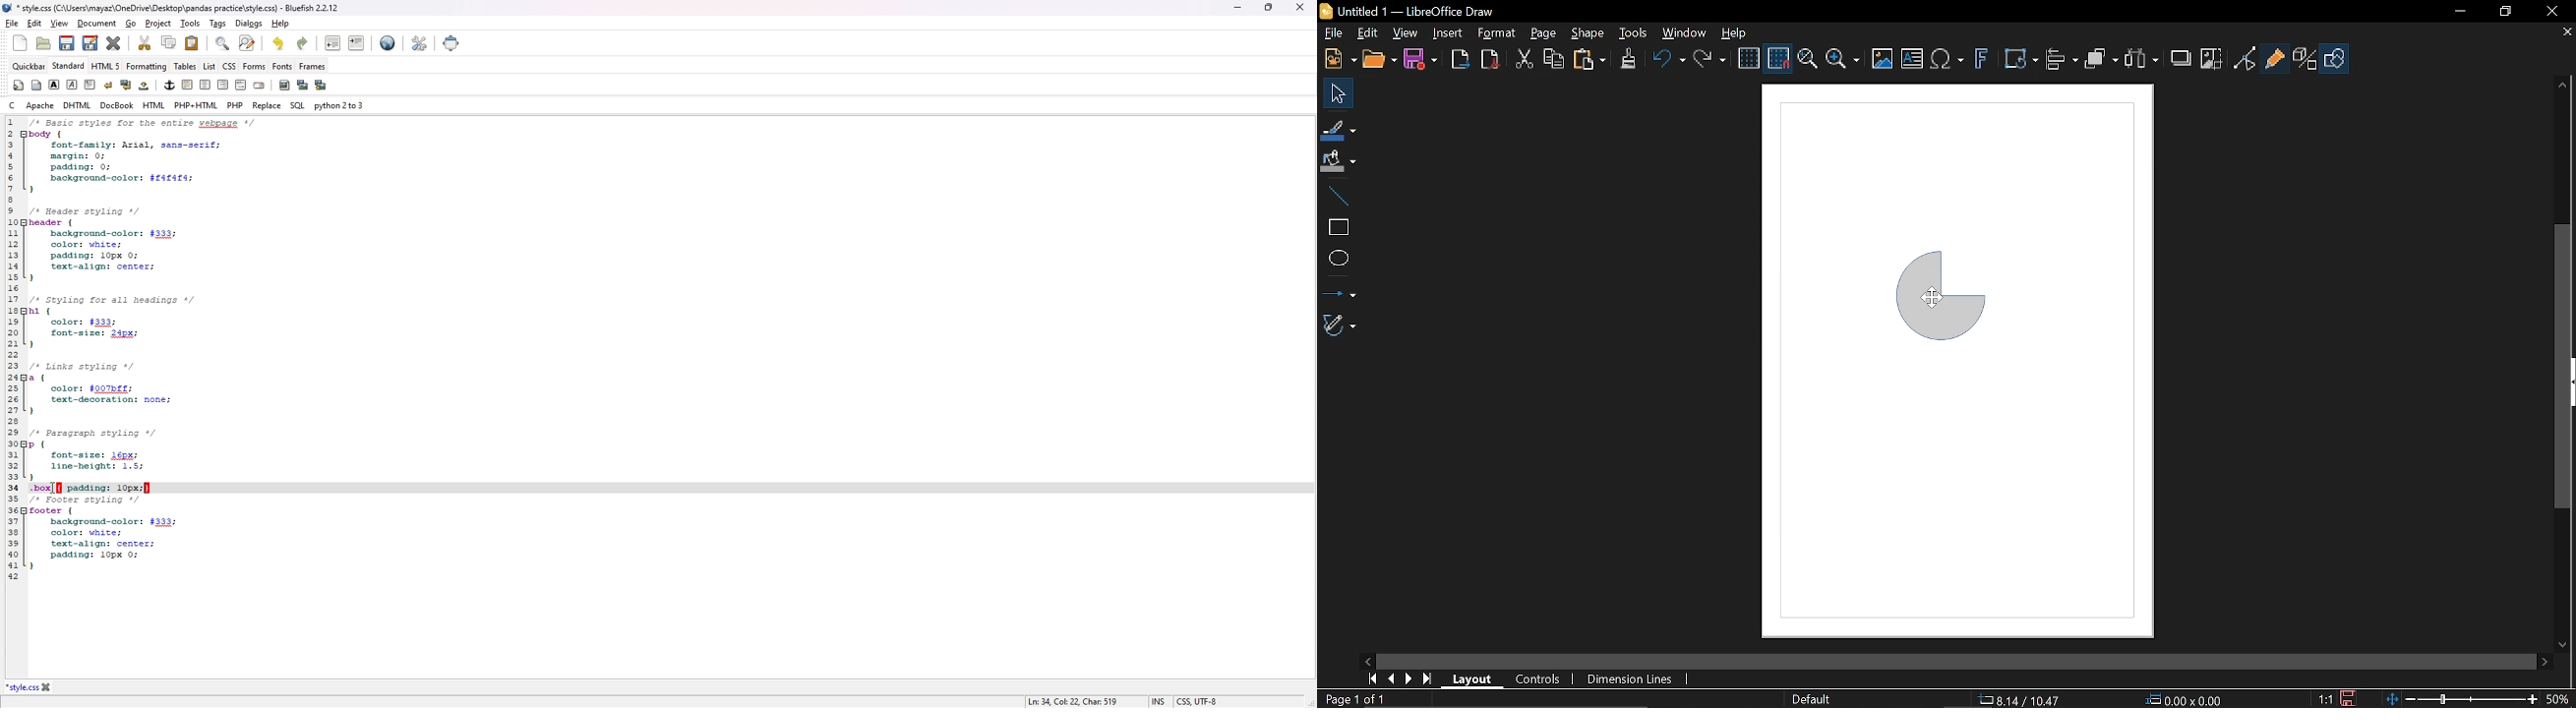 The height and width of the screenshot is (728, 2576). I want to click on Fill color, so click(1339, 163).